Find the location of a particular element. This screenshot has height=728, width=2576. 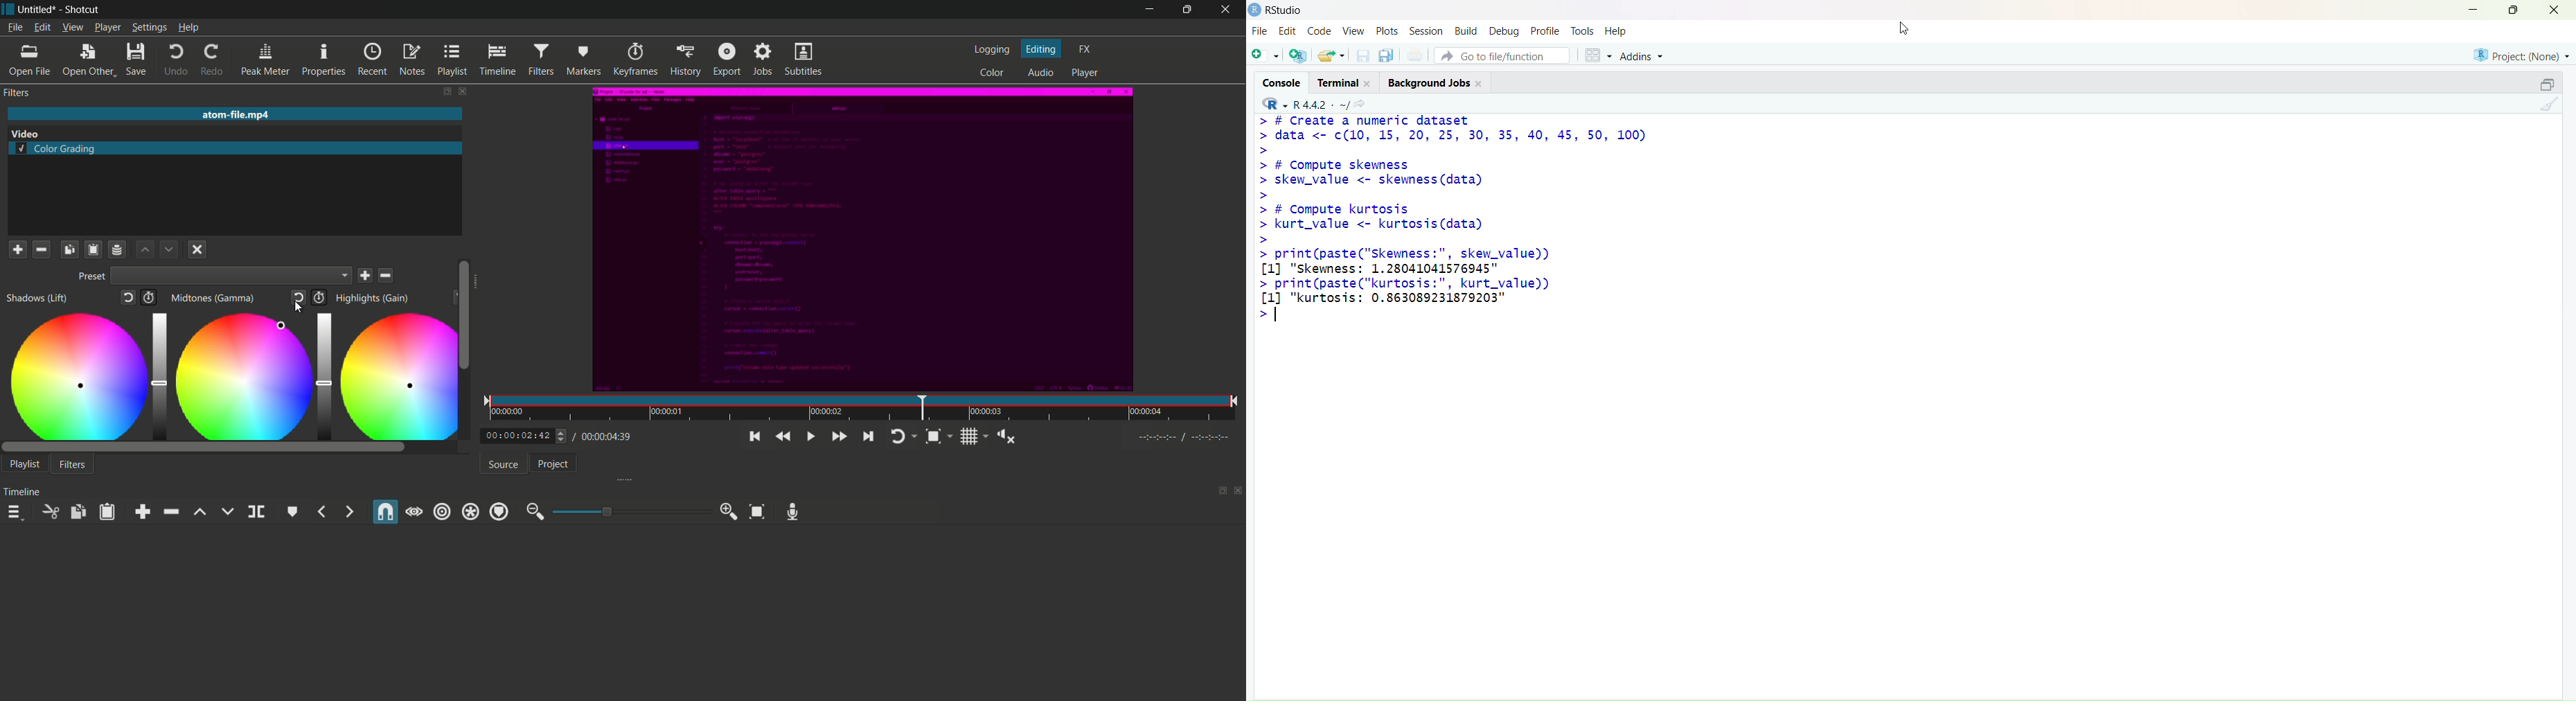

create or edit marker is located at coordinates (293, 511).